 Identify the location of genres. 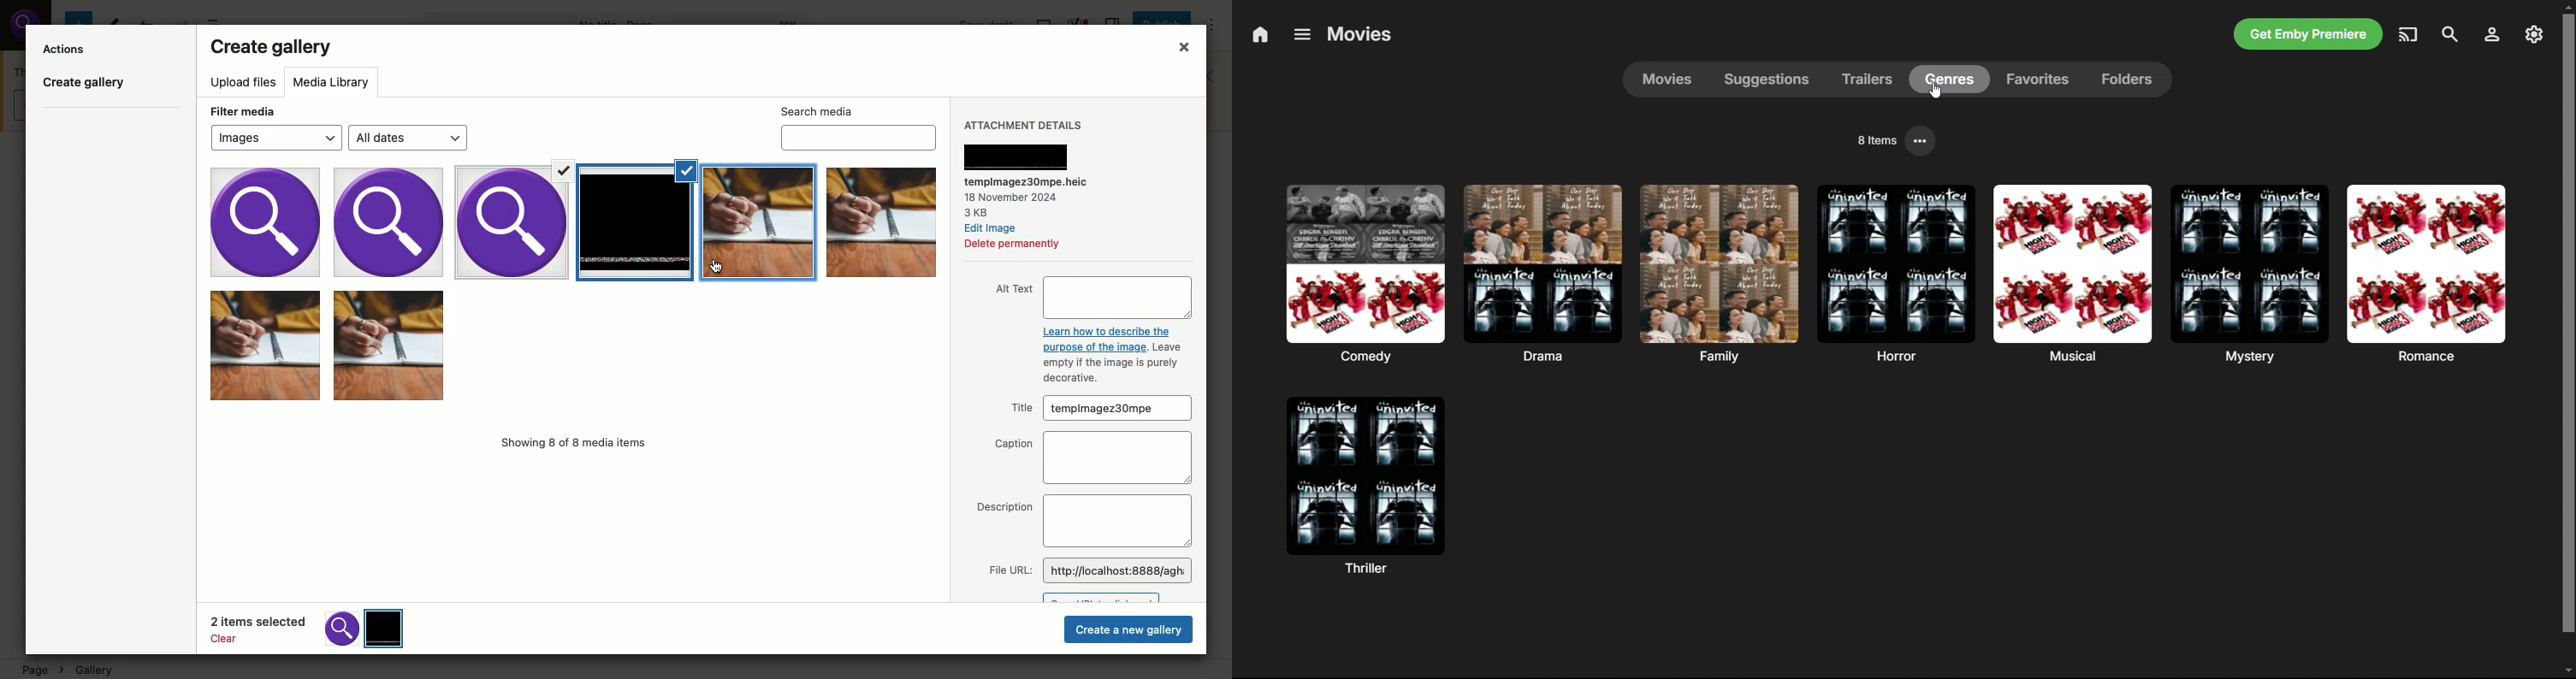
(1956, 80).